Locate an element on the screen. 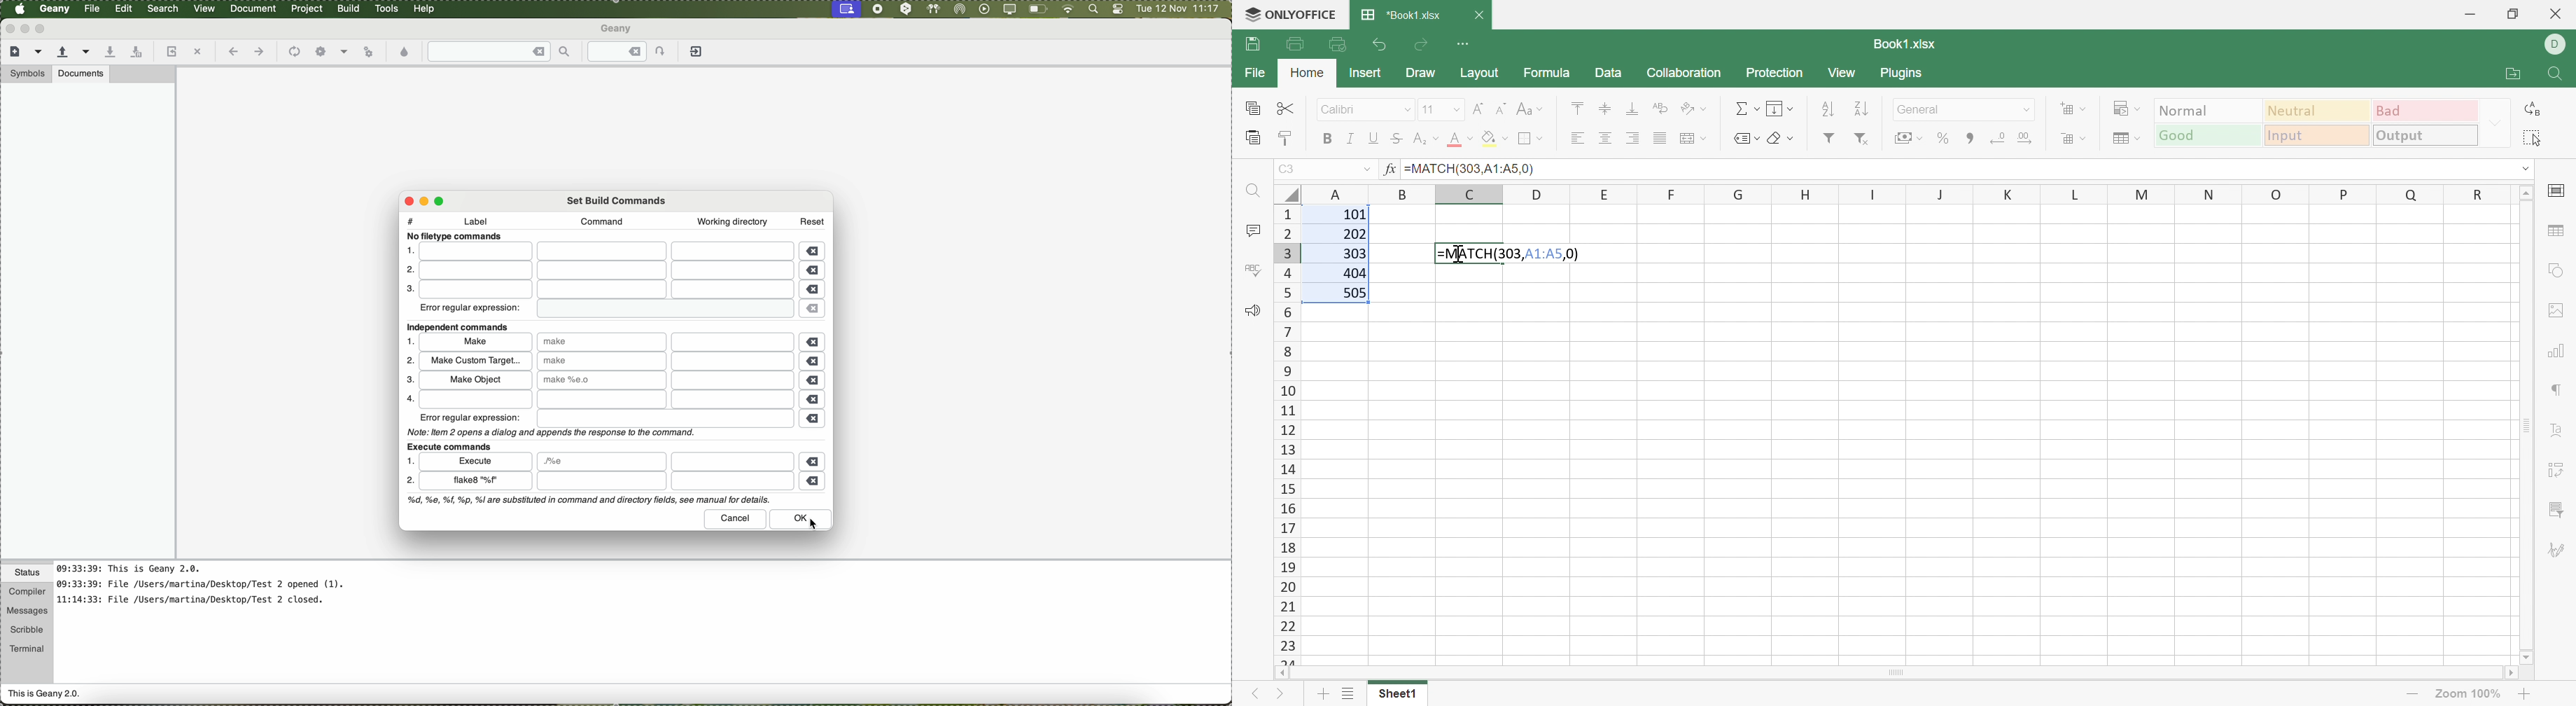 This screenshot has height=728, width=2576. Draw is located at coordinates (1422, 75).